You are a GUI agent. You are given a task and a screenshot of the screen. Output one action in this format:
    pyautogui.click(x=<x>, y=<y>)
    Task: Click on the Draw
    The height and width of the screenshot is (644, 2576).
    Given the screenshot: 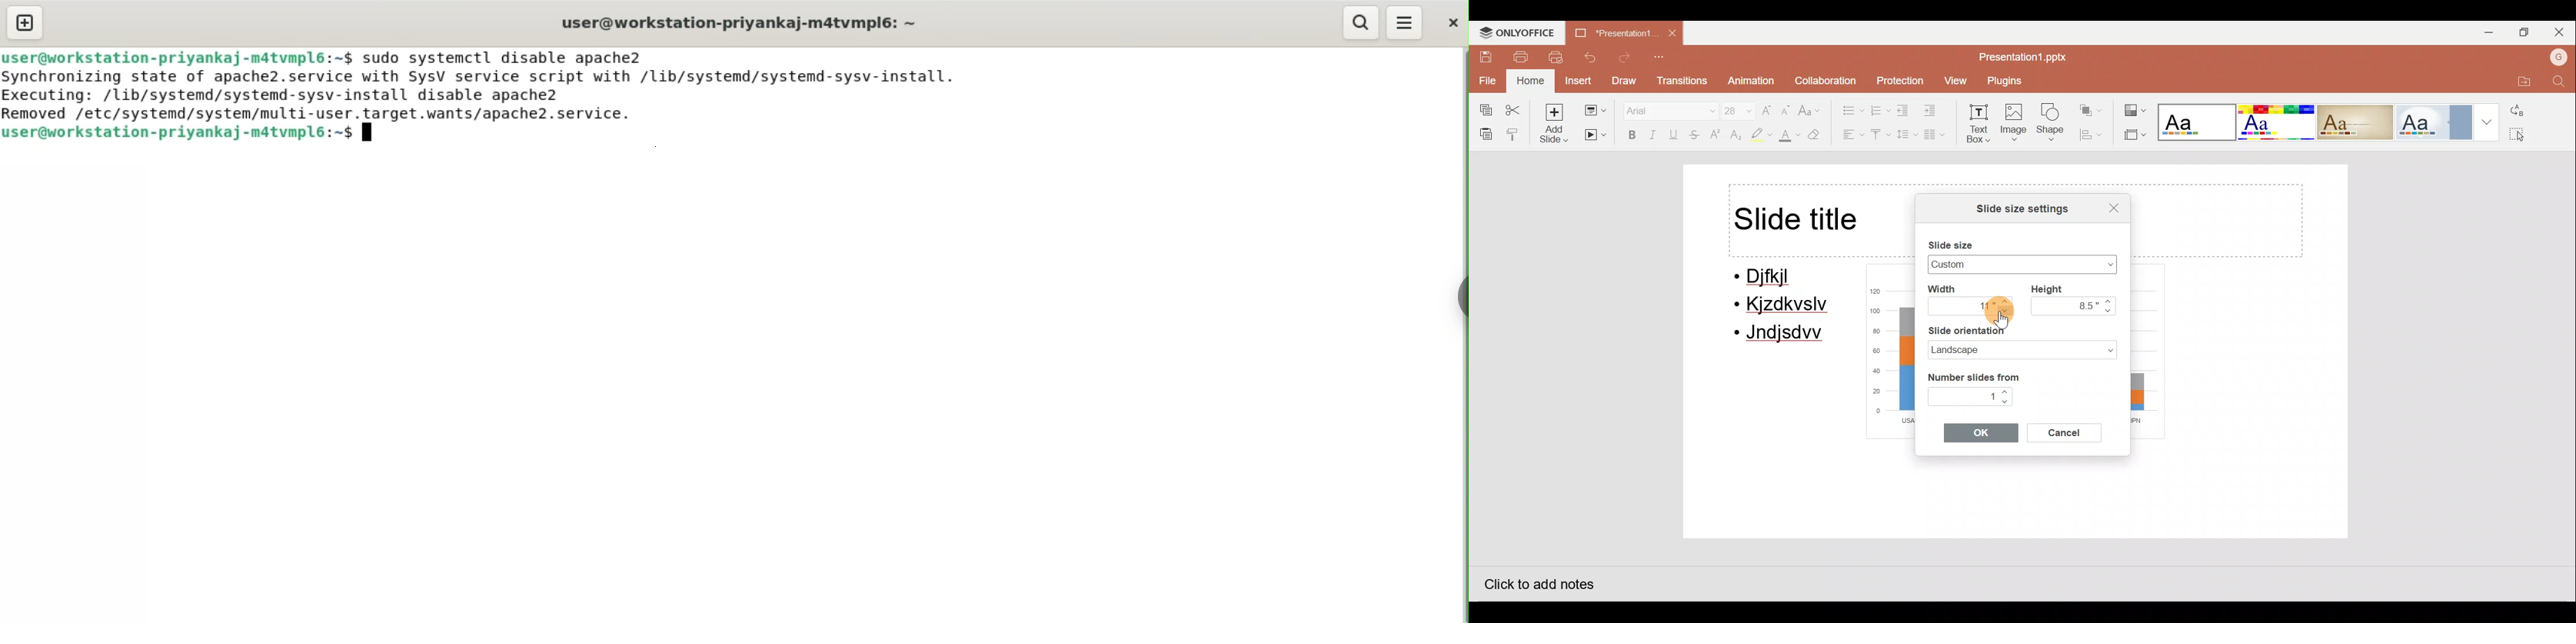 What is the action you would take?
    pyautogui.click(x=1626, y=81)
    